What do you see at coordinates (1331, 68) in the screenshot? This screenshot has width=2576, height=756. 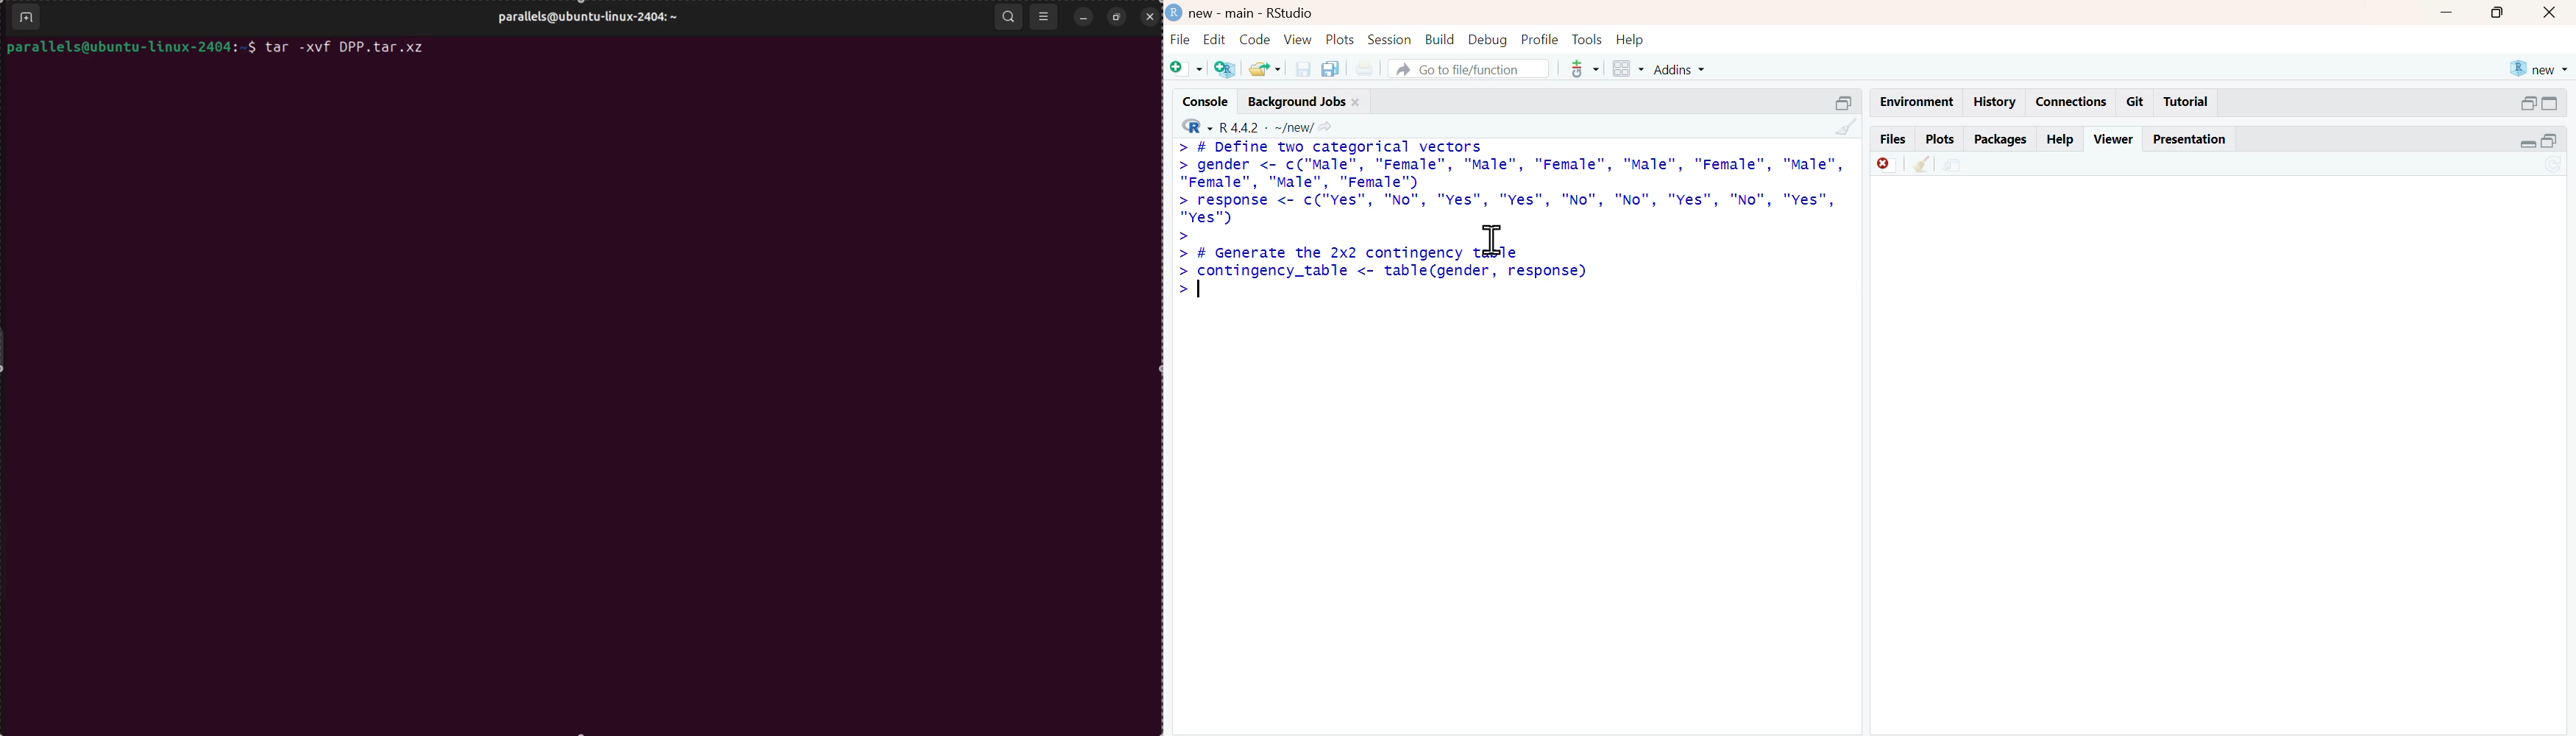 I see `copy` at bounding box center [1331, 68].